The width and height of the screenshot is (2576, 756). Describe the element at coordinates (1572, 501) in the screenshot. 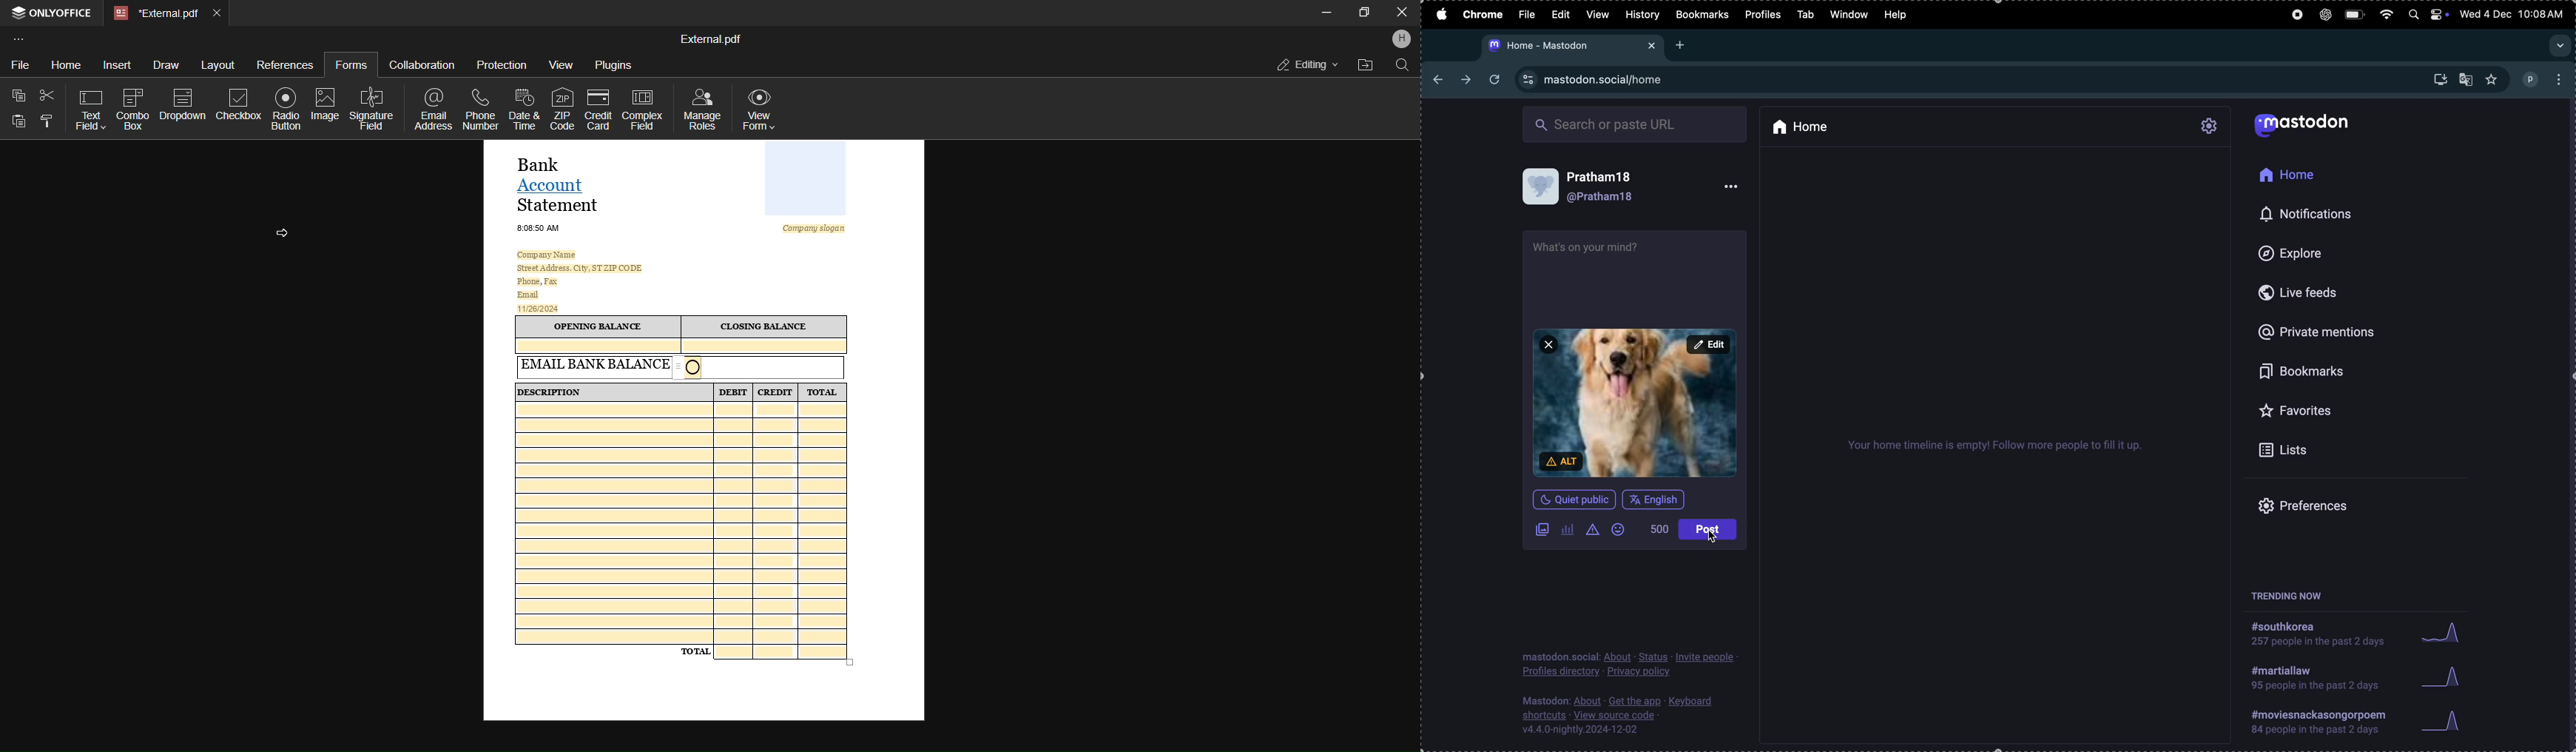

I see `Quiet public` at that location.